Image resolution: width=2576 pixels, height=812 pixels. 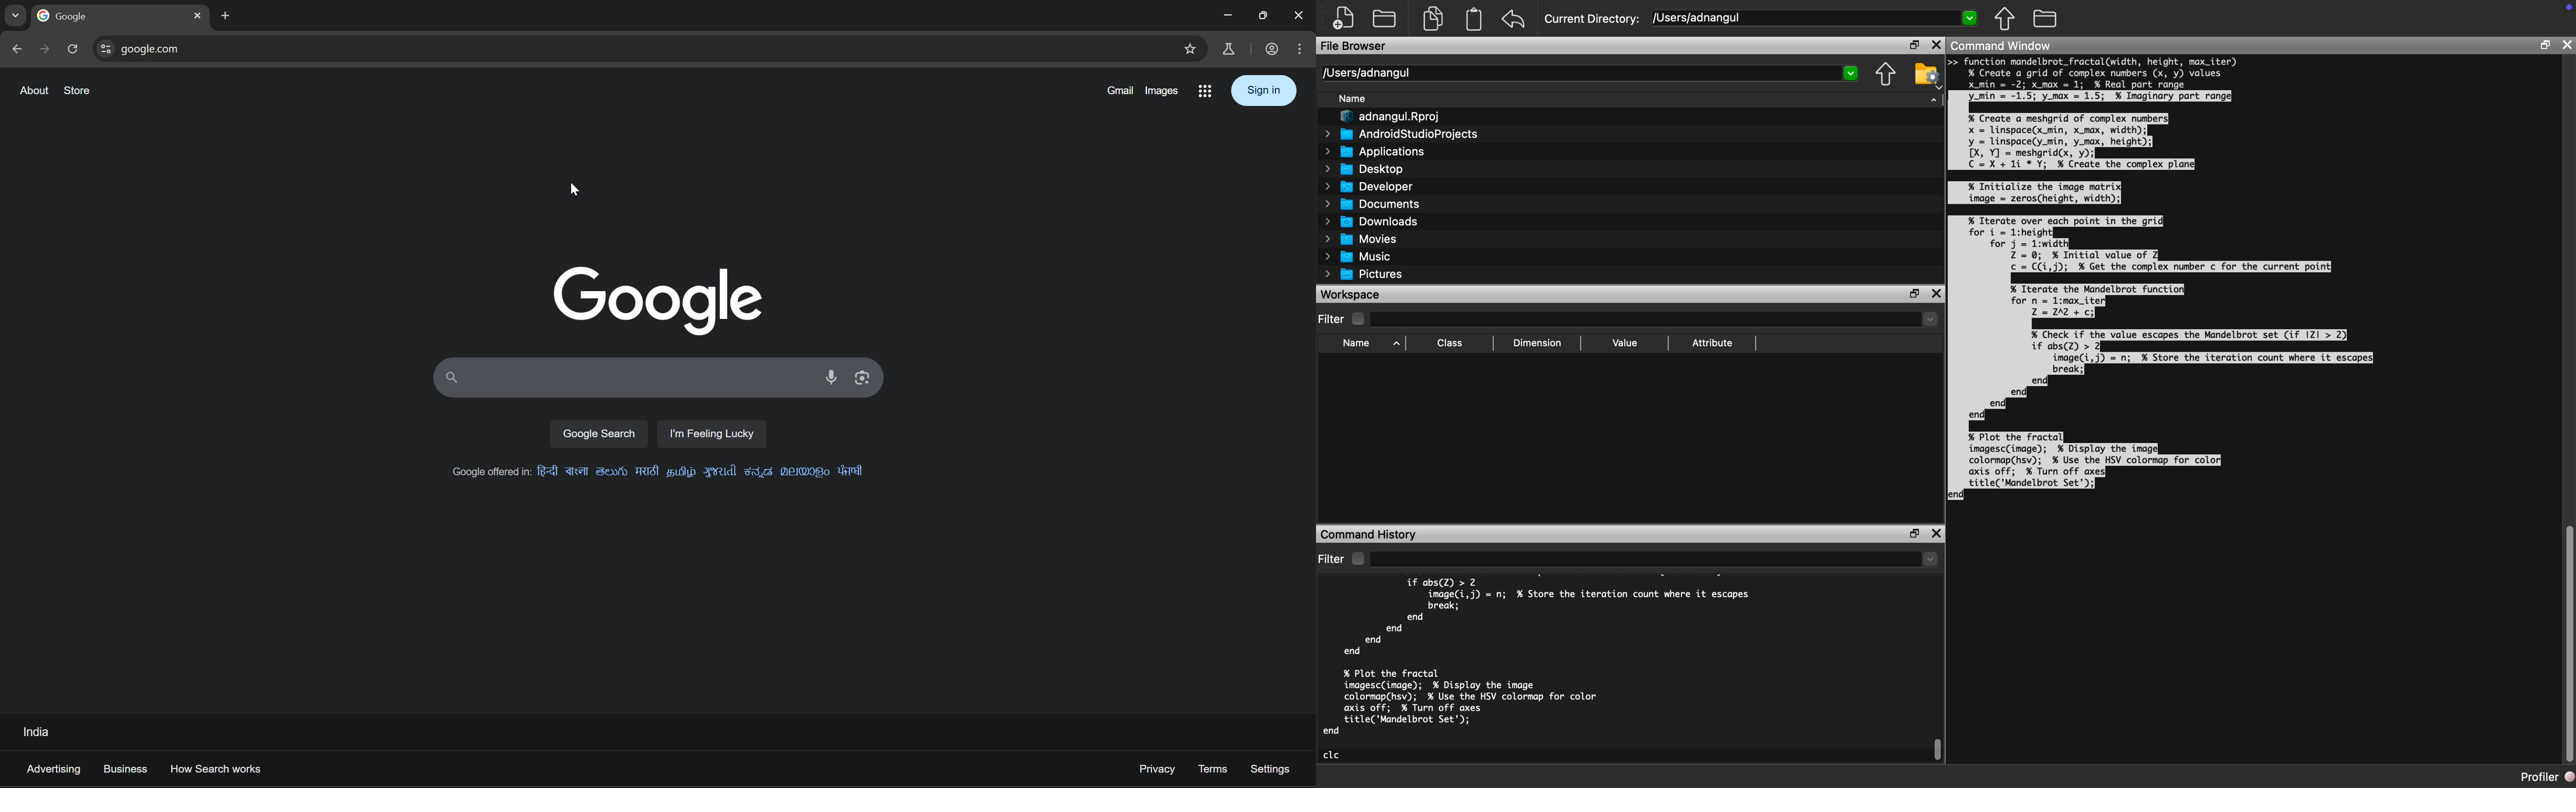 What do you see at coordinates (1351, 98) in the screenshot?
I see `Name` at bounding box center [1351, 98].